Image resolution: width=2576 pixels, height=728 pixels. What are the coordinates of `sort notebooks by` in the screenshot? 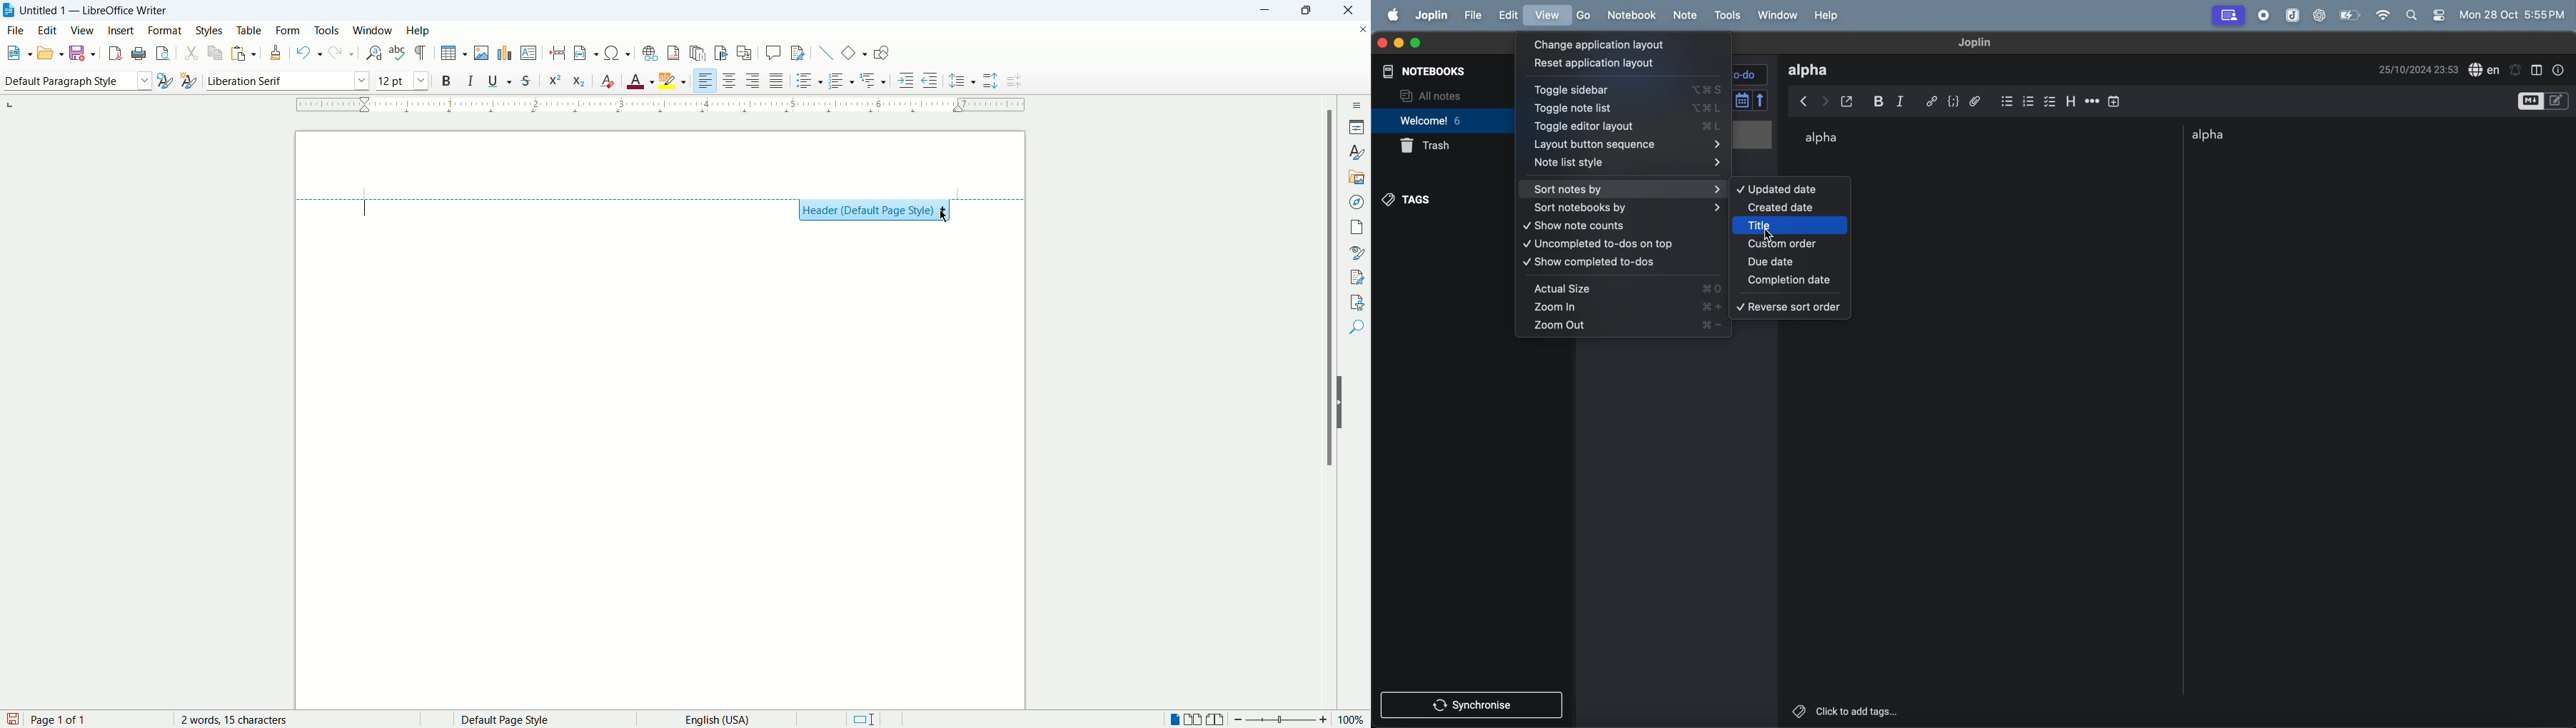 It's located at (1625, 208).